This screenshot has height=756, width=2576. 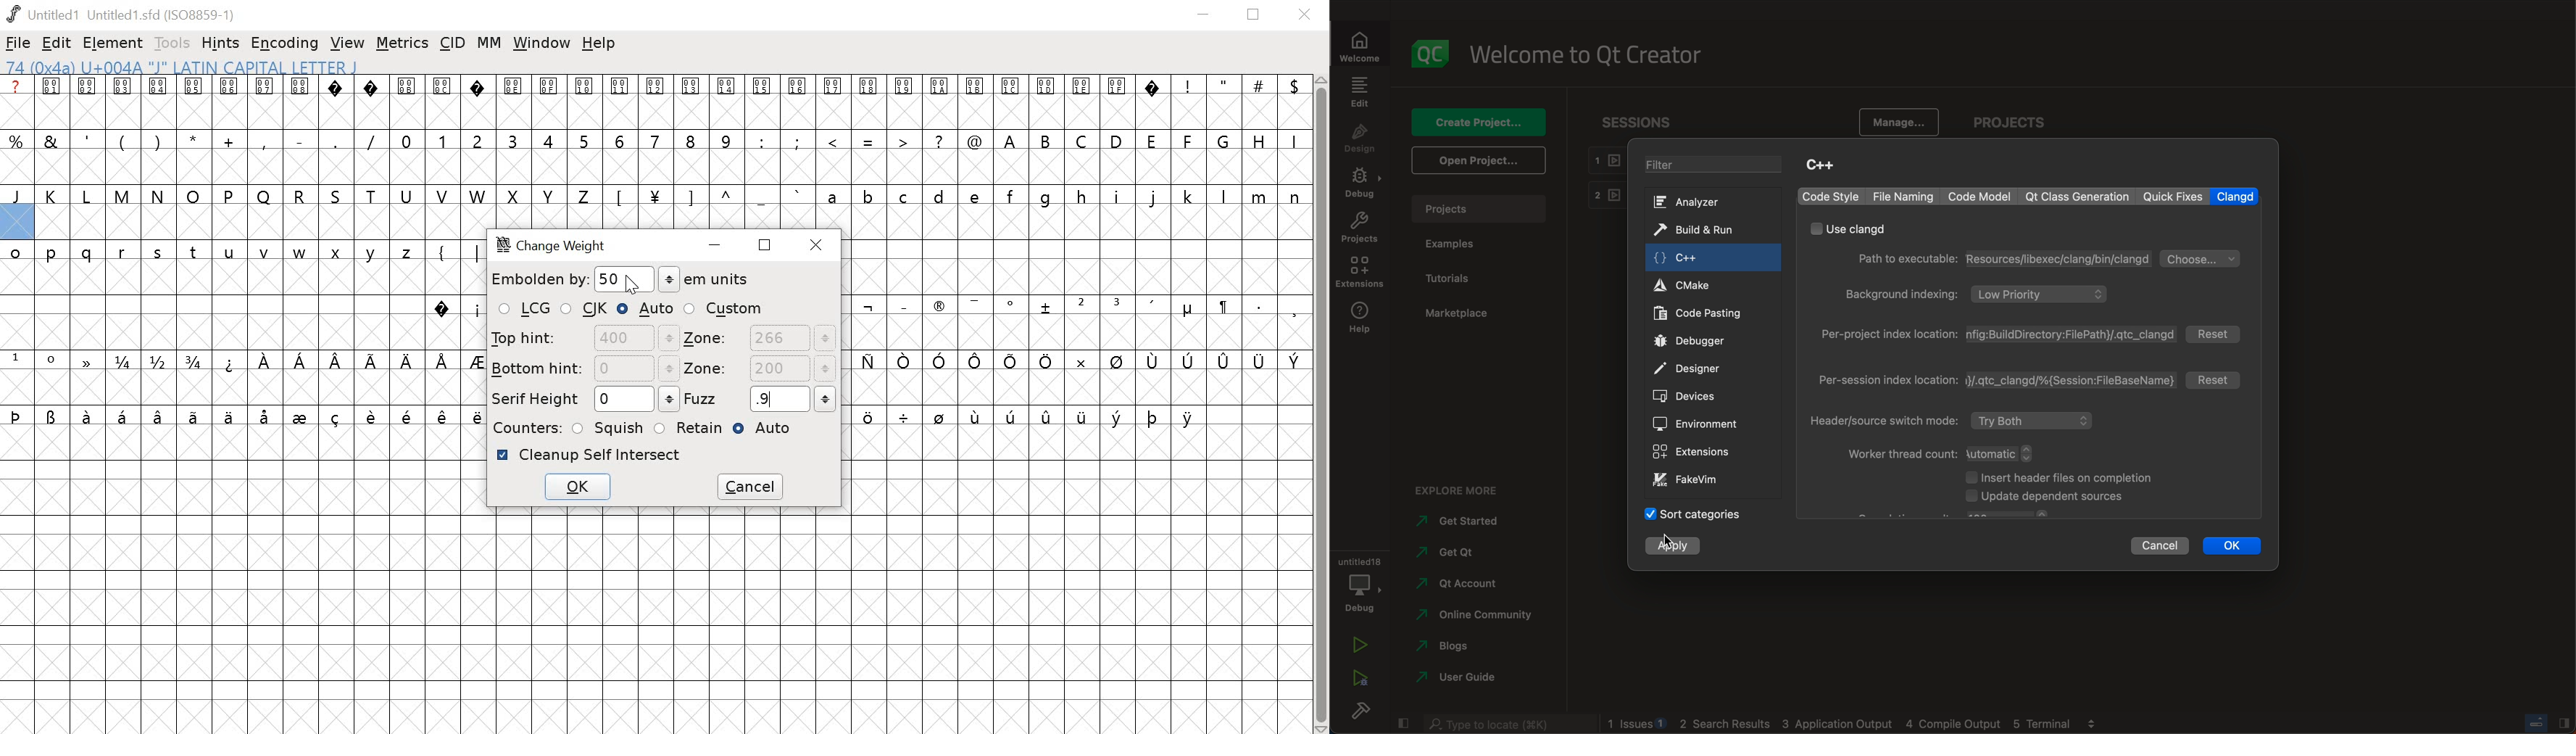 What do you see at coordinates (1463, 582) in the screenshot?
I see `account` at bounding box center [1463, 582].